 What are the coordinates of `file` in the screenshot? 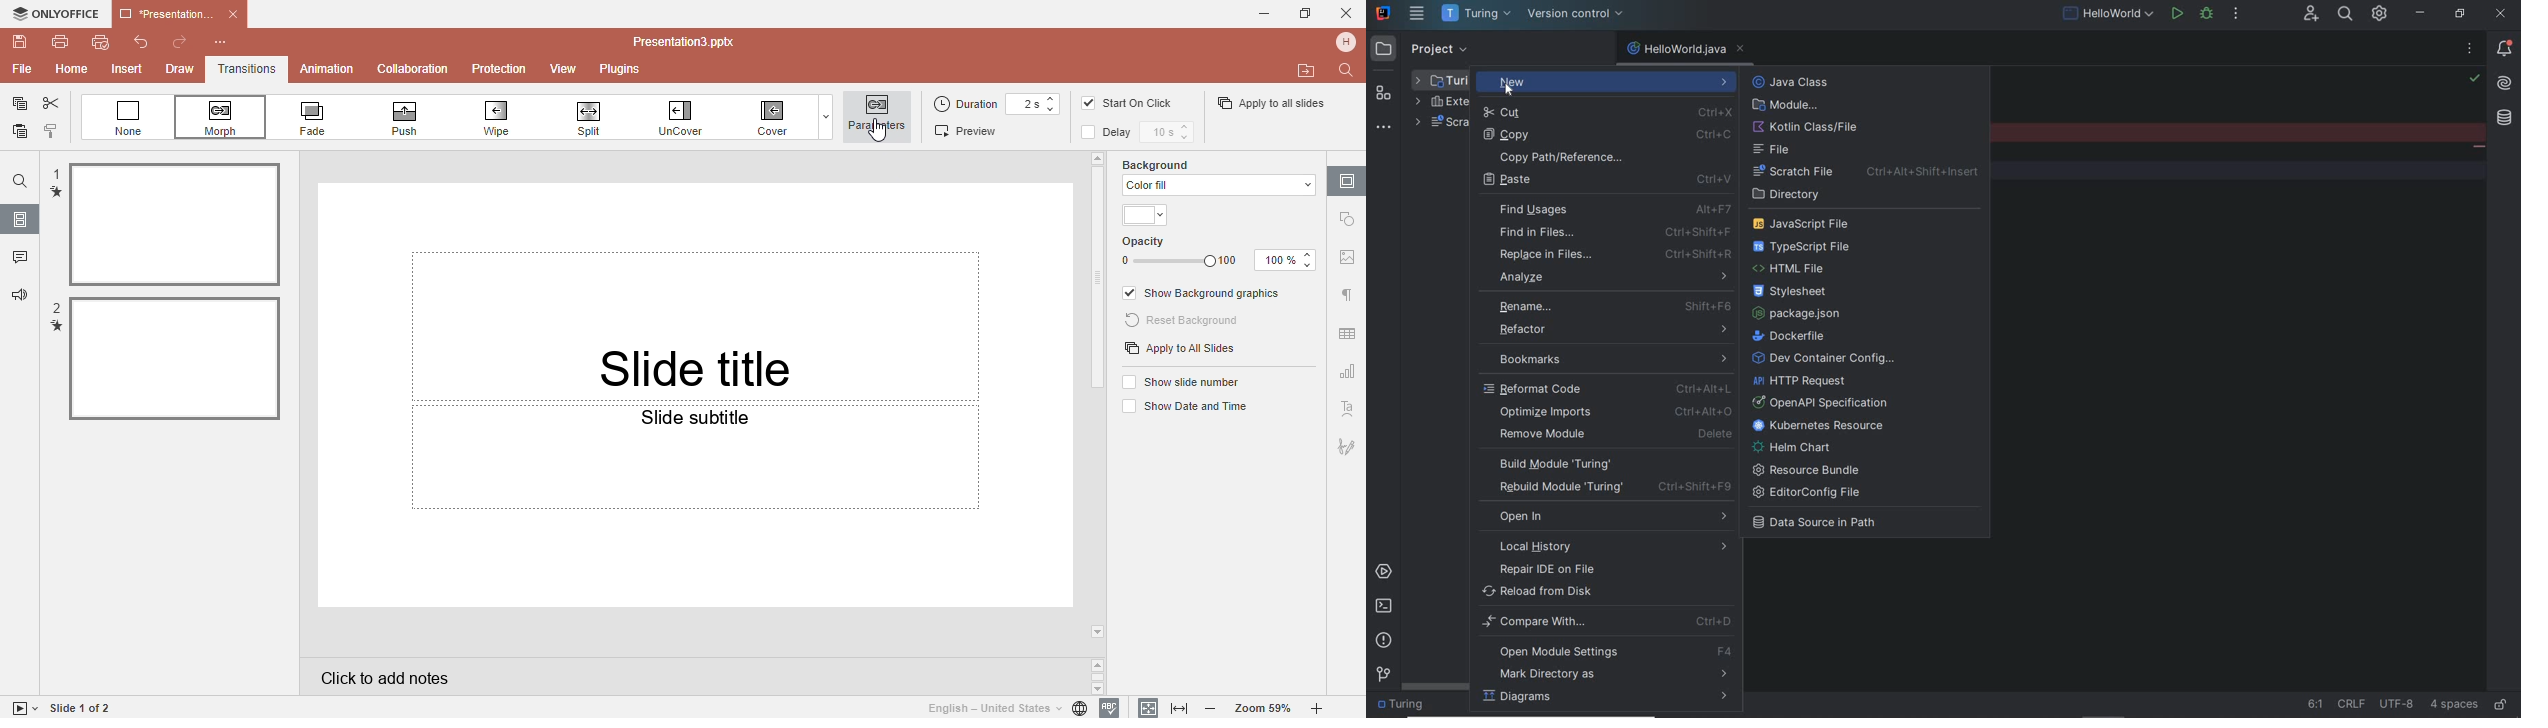 It's located at (1775, 150).